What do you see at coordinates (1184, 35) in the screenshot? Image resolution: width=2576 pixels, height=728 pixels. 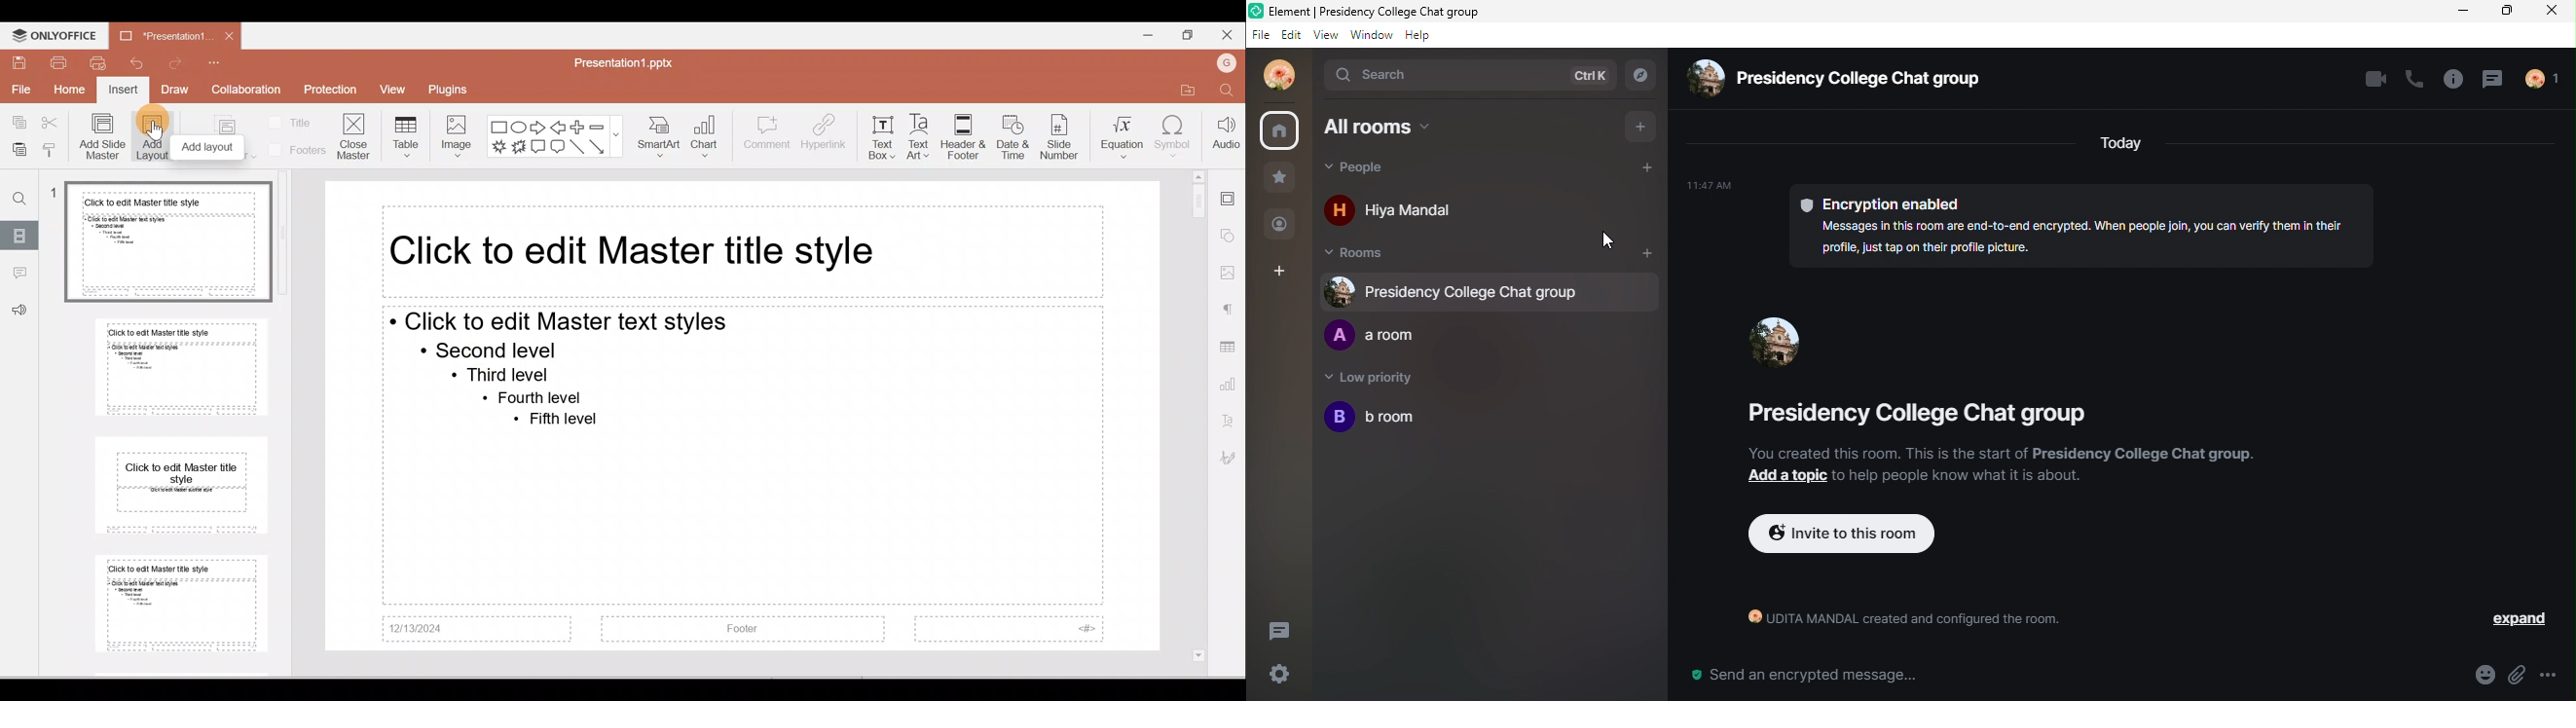 I see `Maximise` at bounding box center [1184, 35].